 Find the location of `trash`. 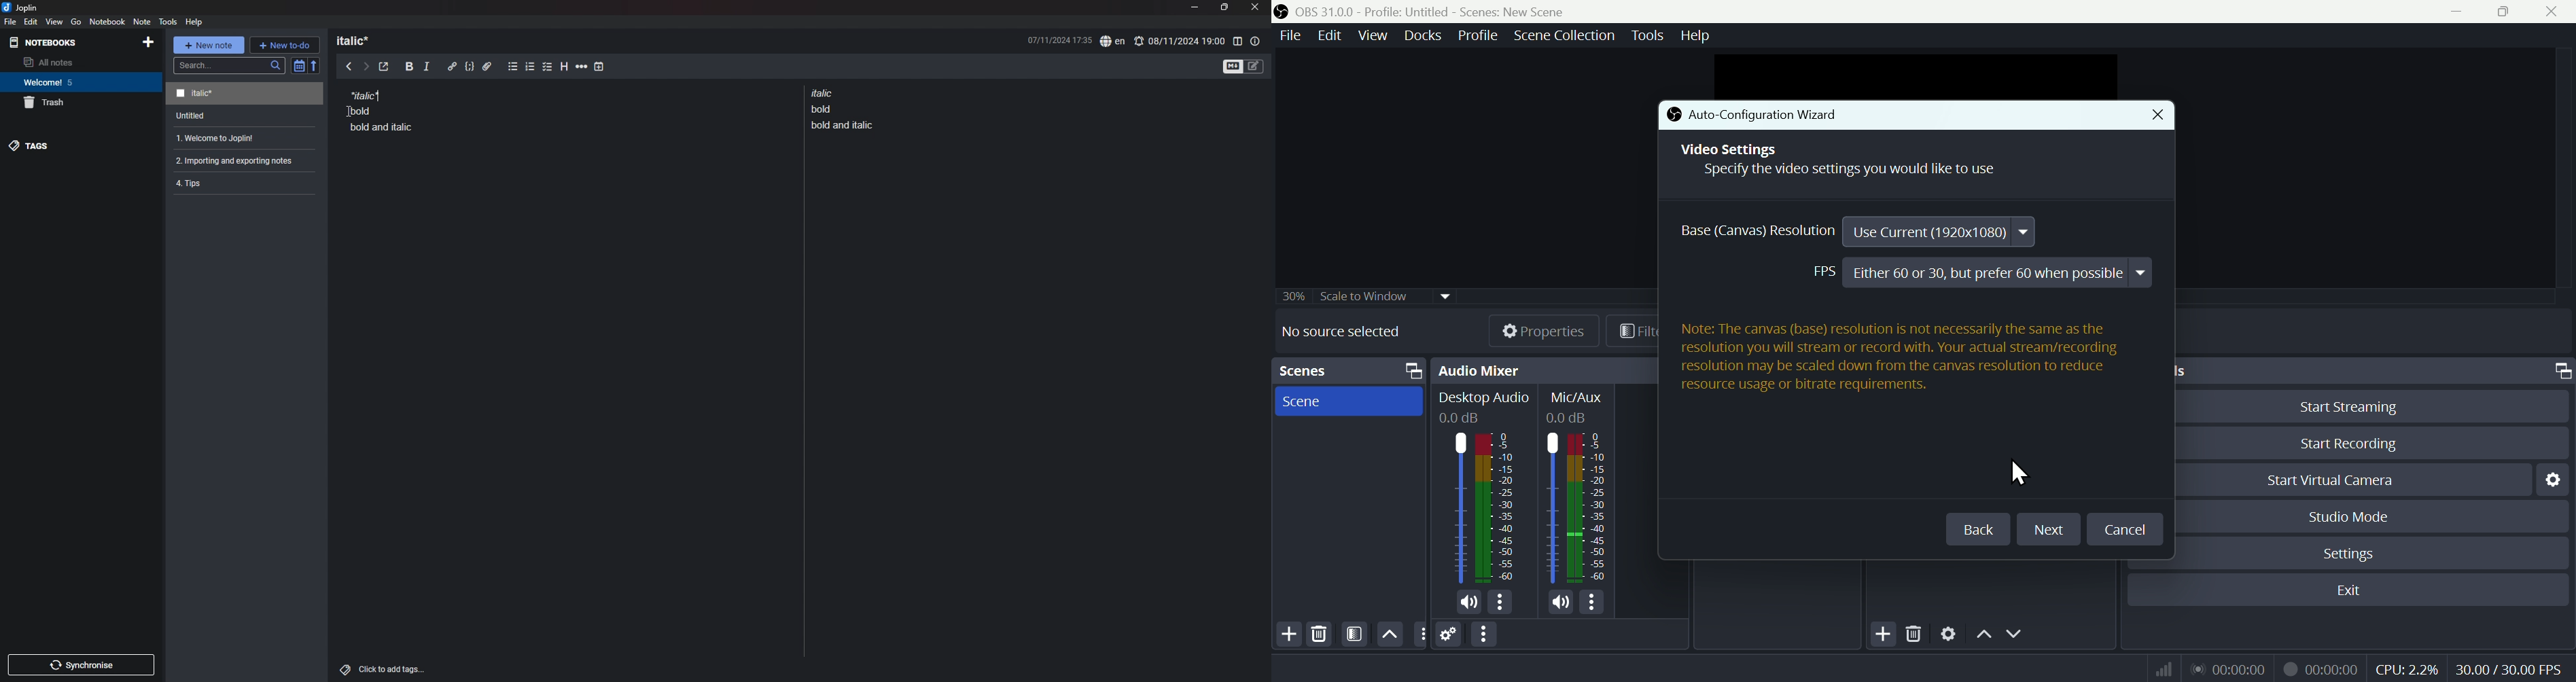

trash is located at coordinates (81, 103).